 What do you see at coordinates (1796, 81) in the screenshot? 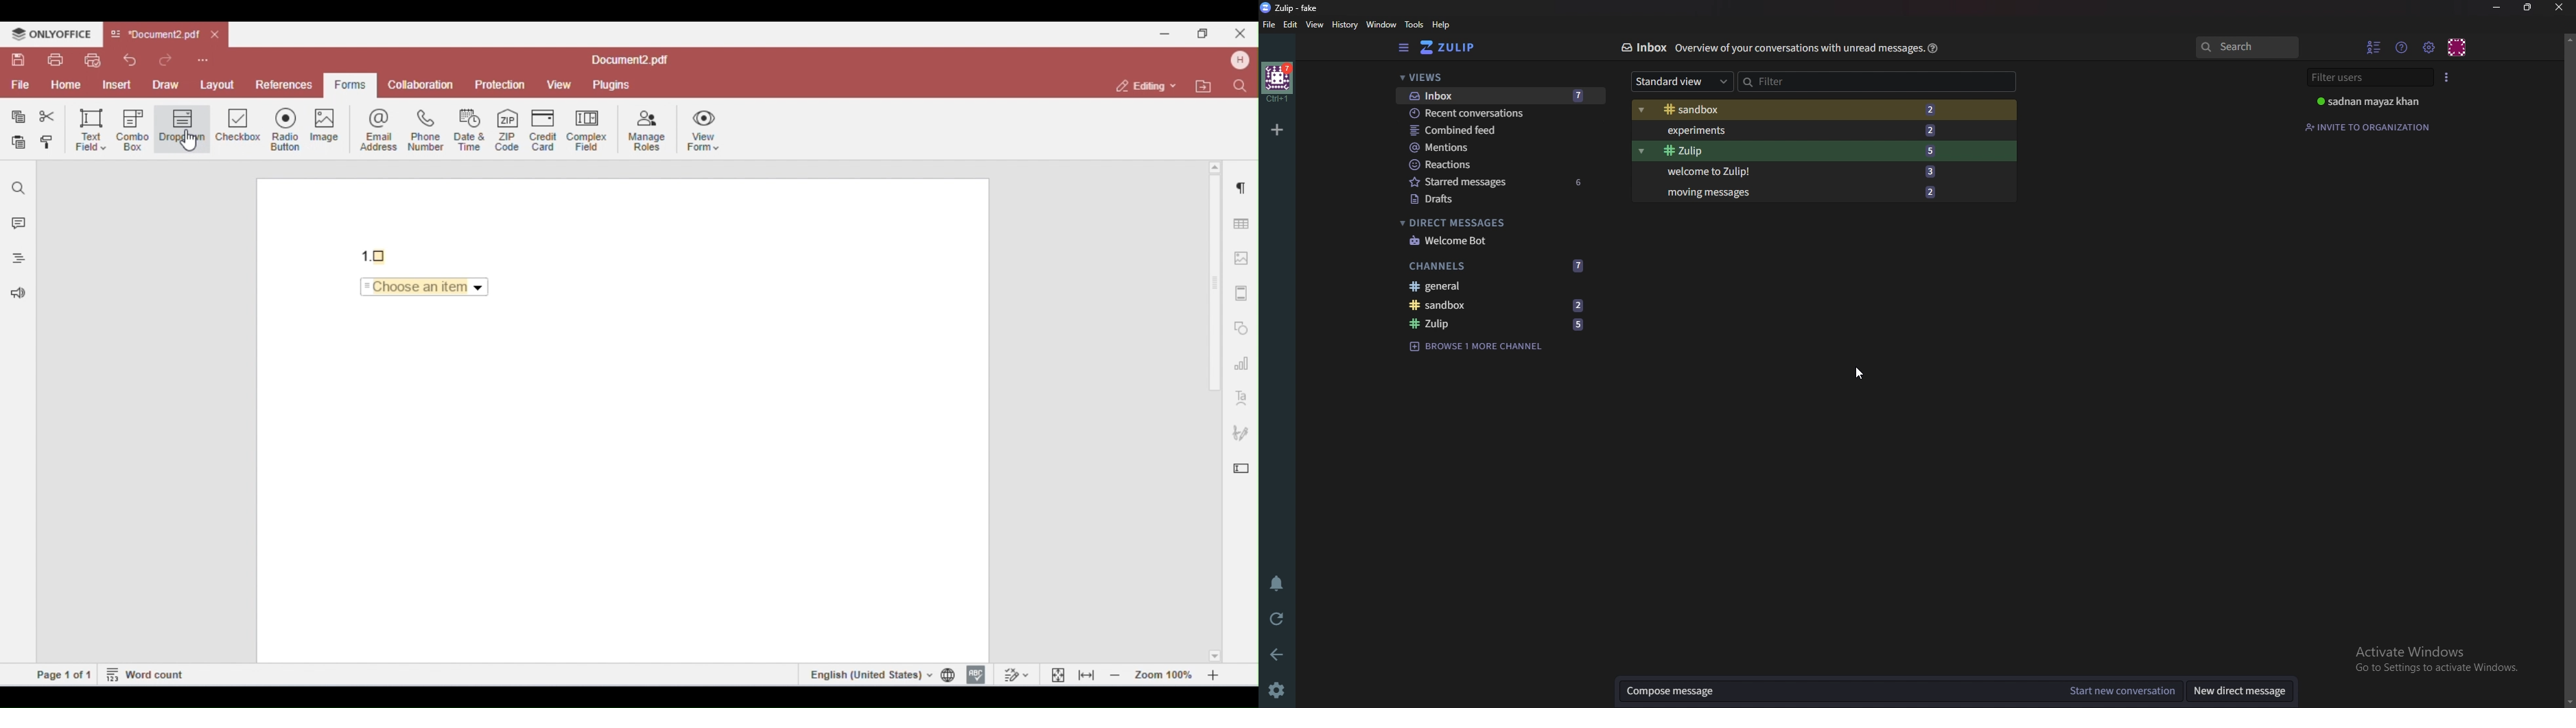
I see `Filter` at bounding box center [1796, 81].